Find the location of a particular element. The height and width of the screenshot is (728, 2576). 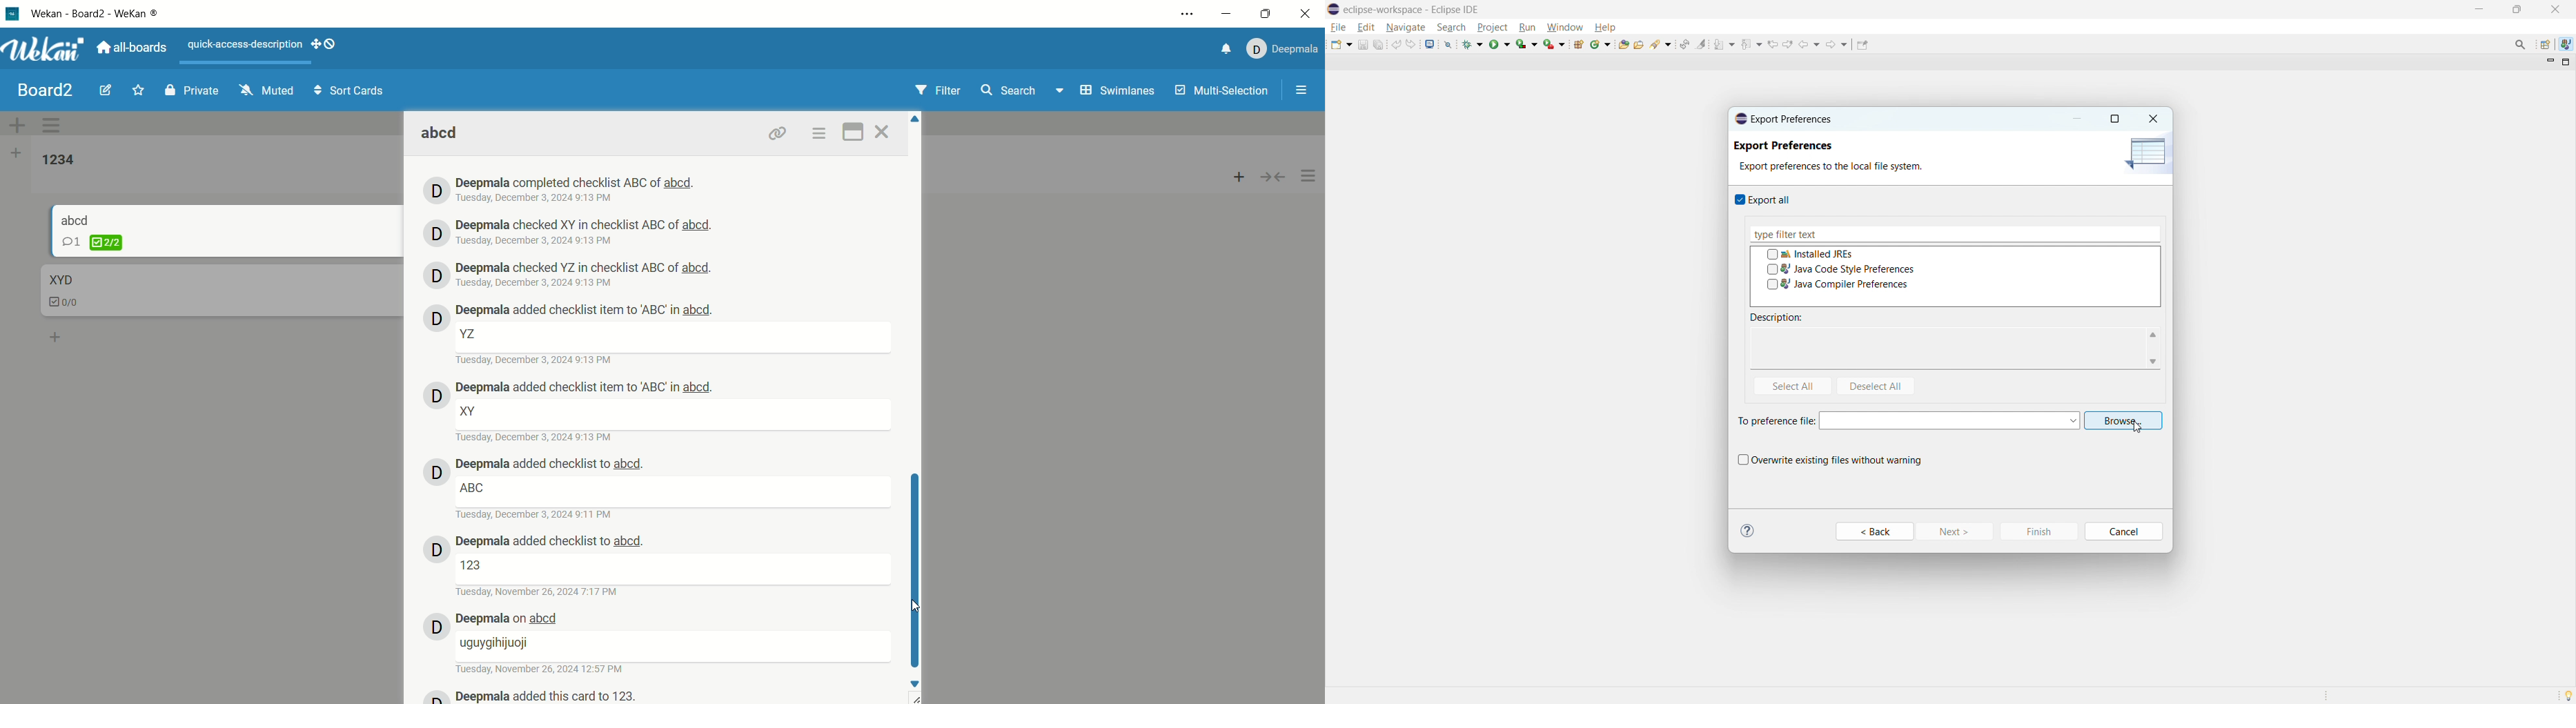

board title is located at coordinates (47, 90).